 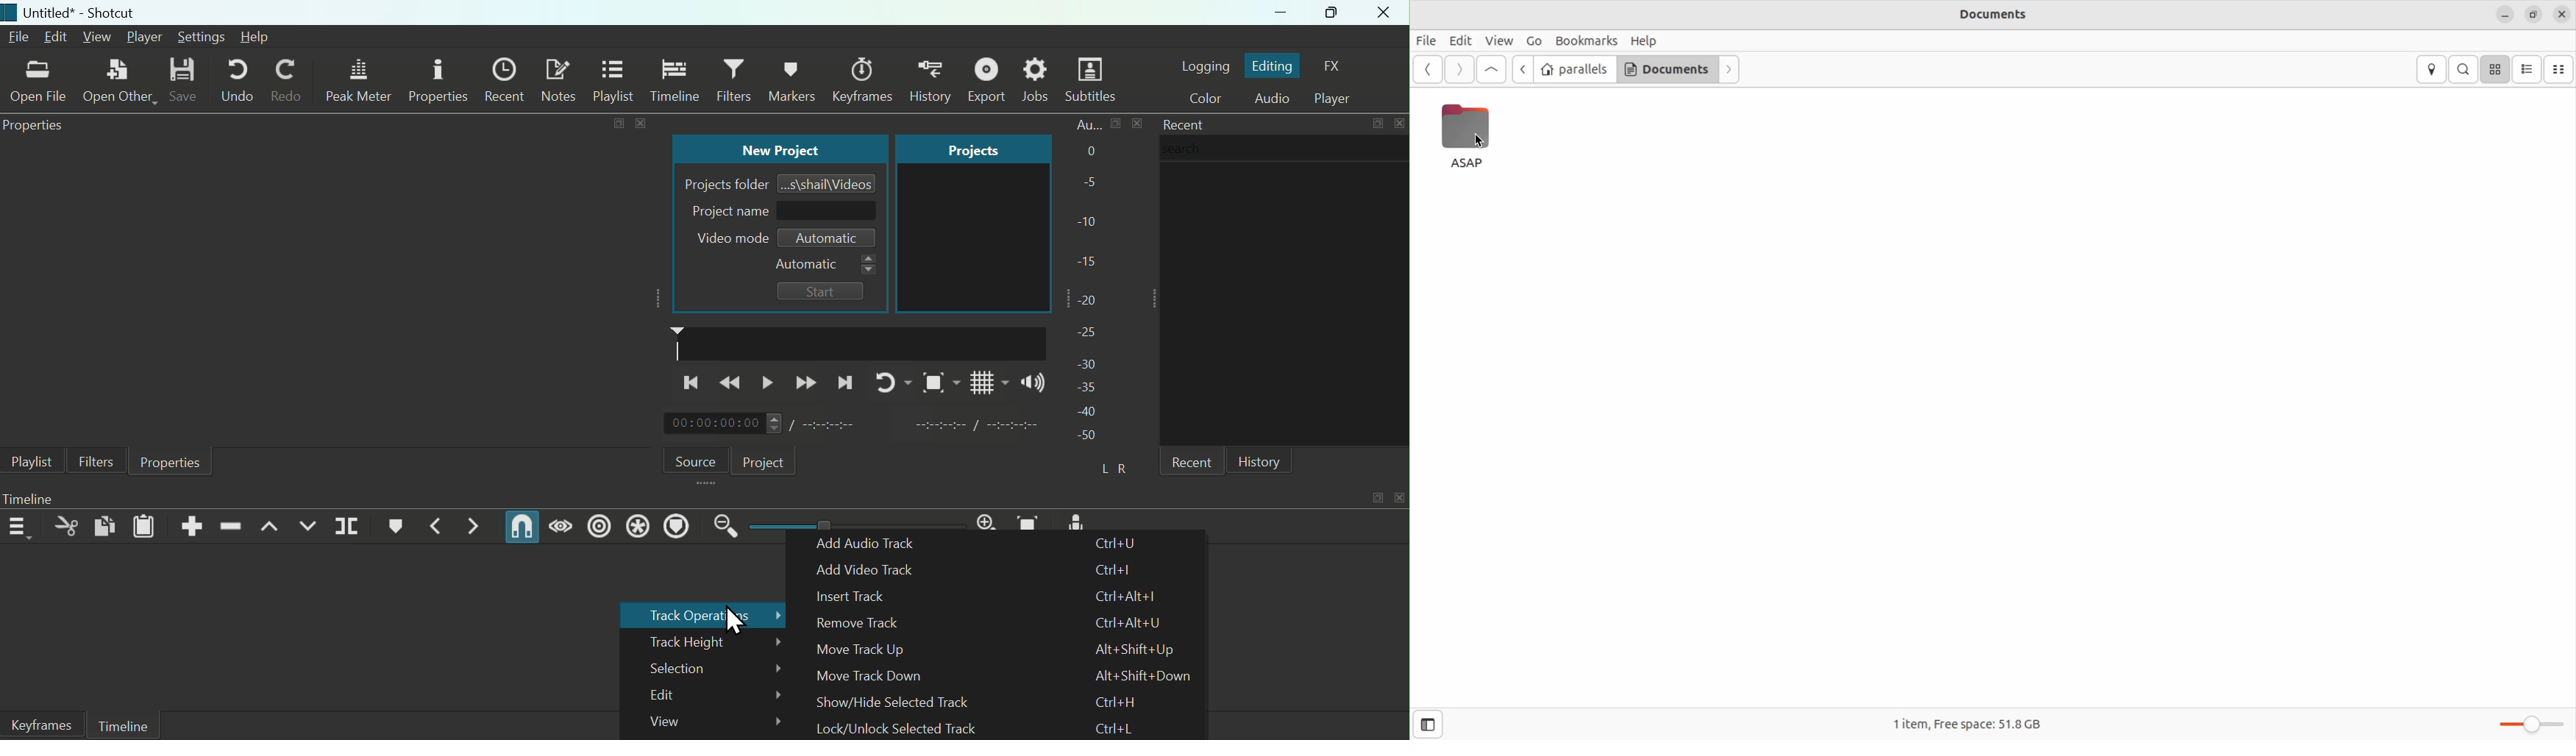 I want to click on Ripple all Tracks, so click(x=638, y=526).